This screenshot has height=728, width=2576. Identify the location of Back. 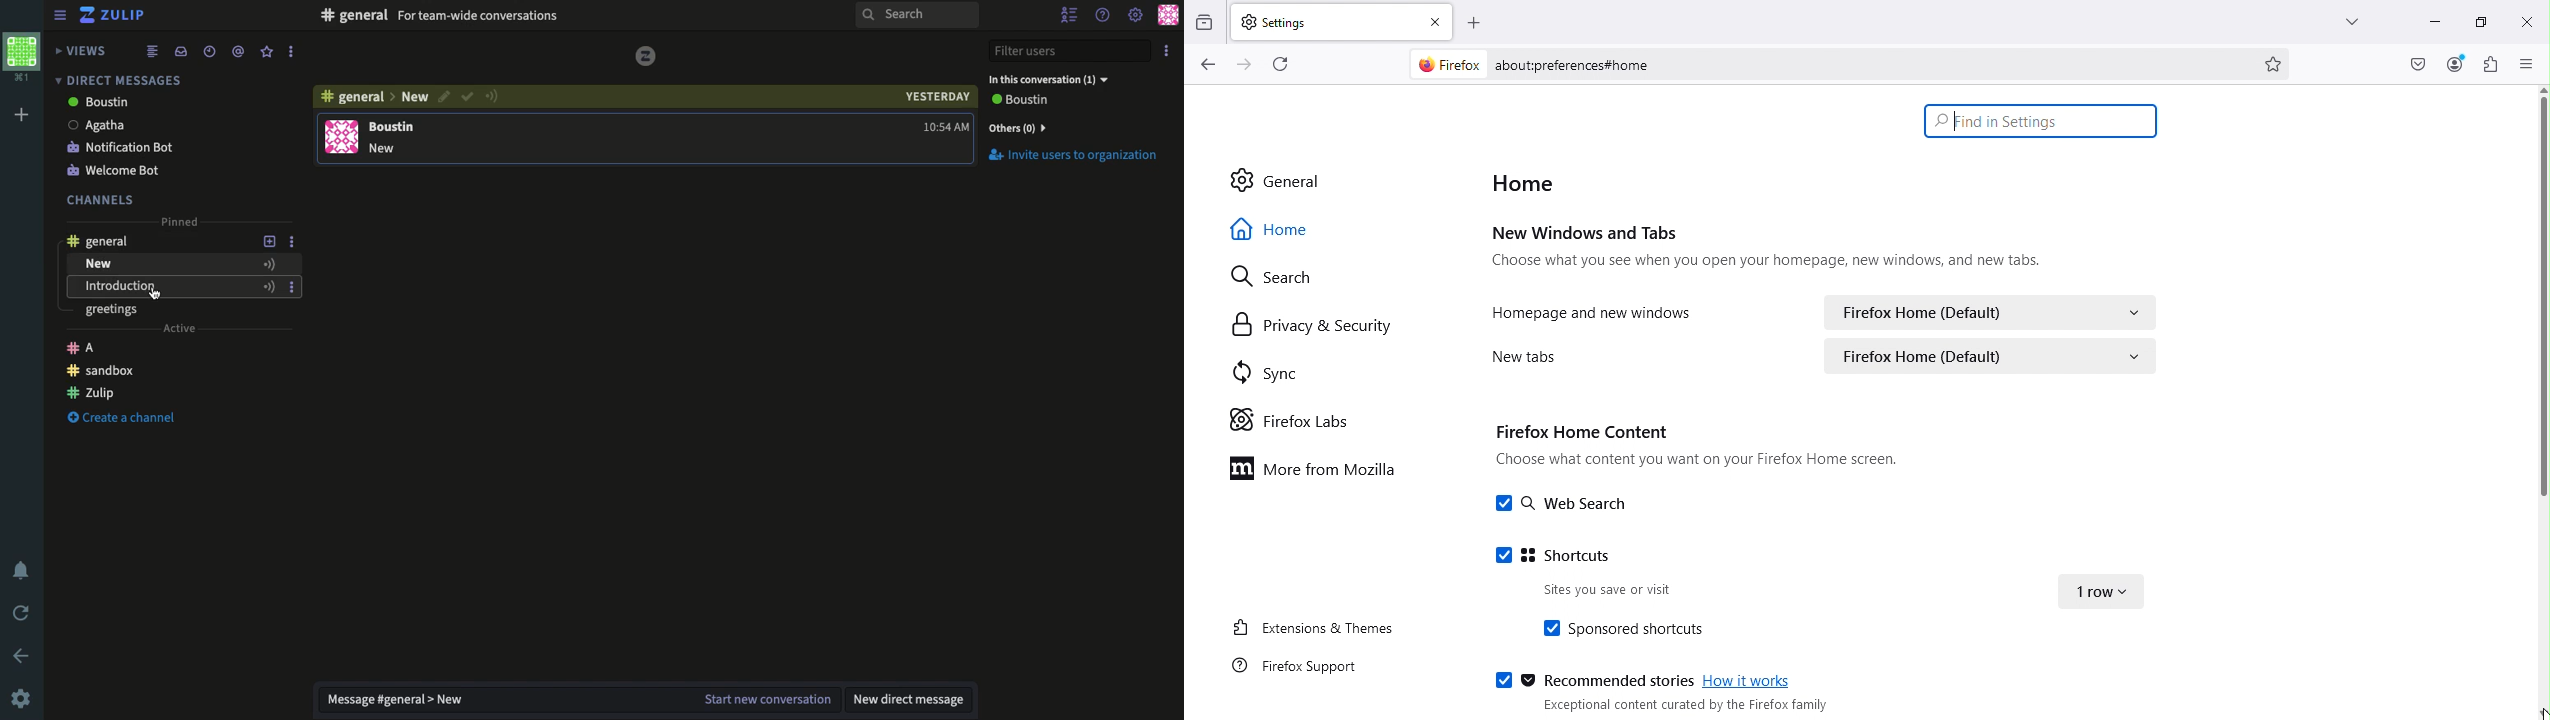
(23, 656).